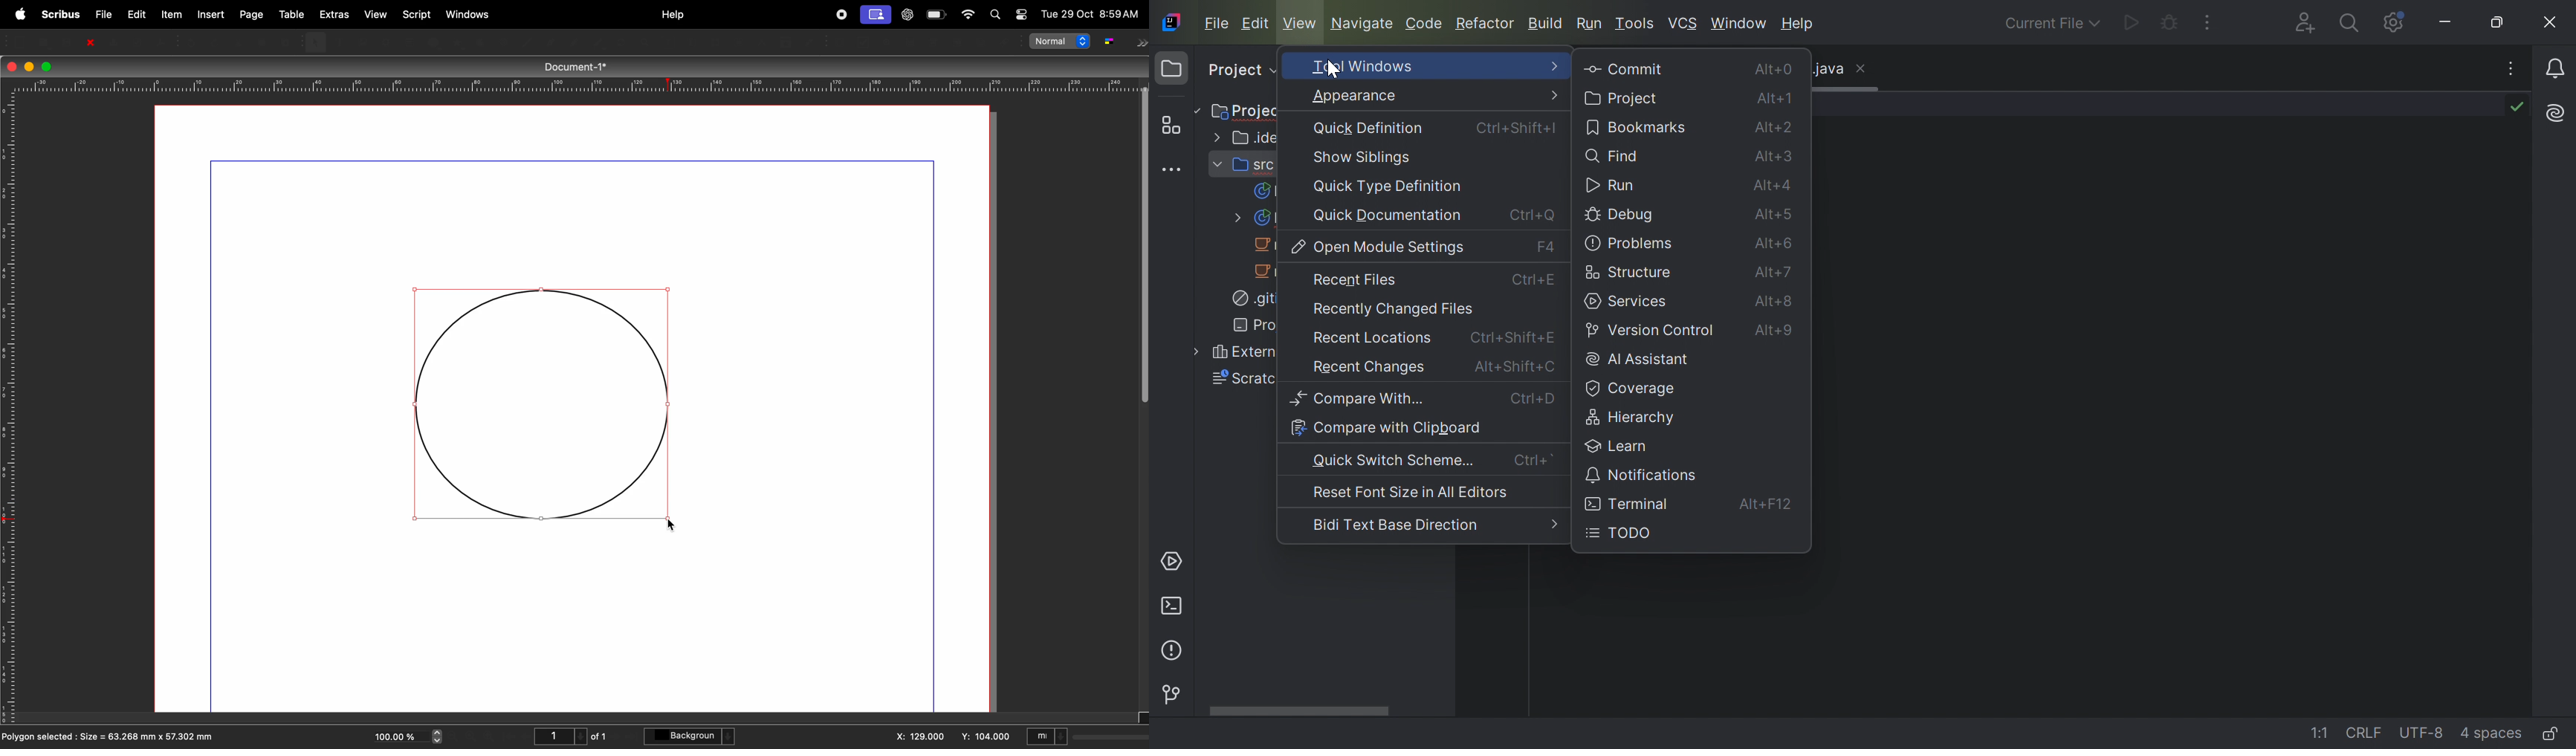 The image size is (2576, 756). I want to click on new, so click(21, 41).